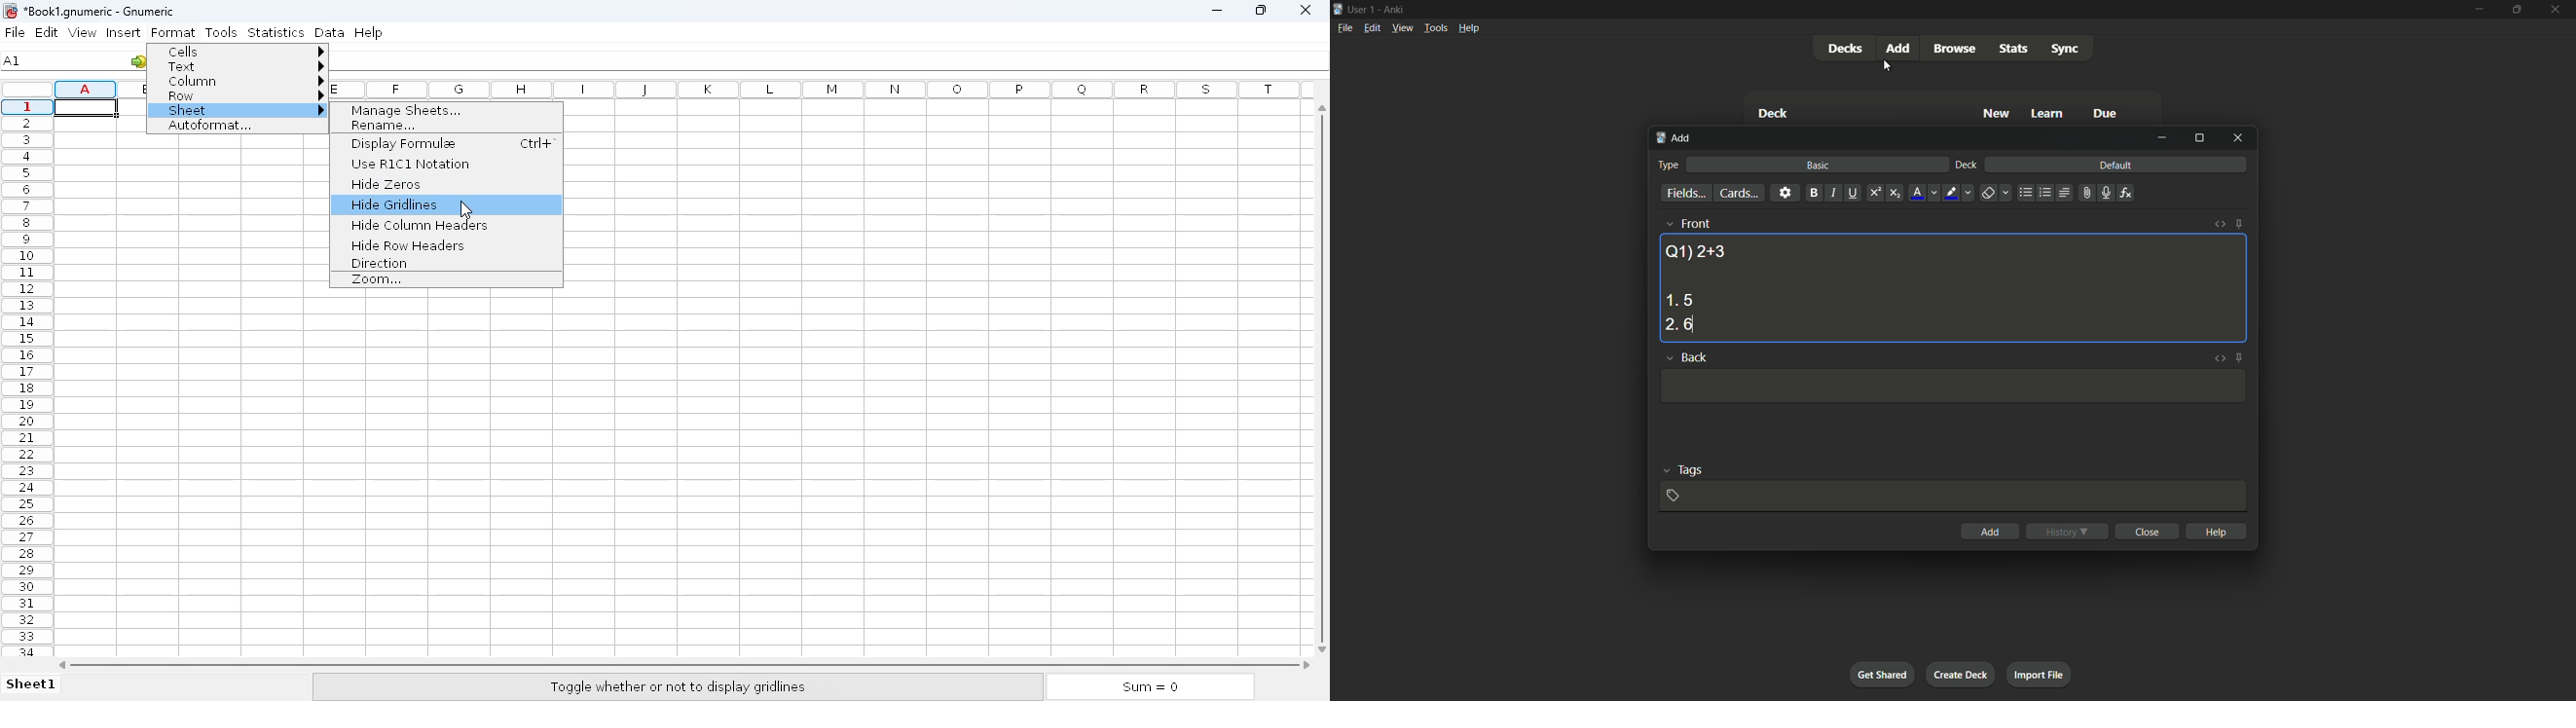  I want to click on attach file, so click(2085, 193).